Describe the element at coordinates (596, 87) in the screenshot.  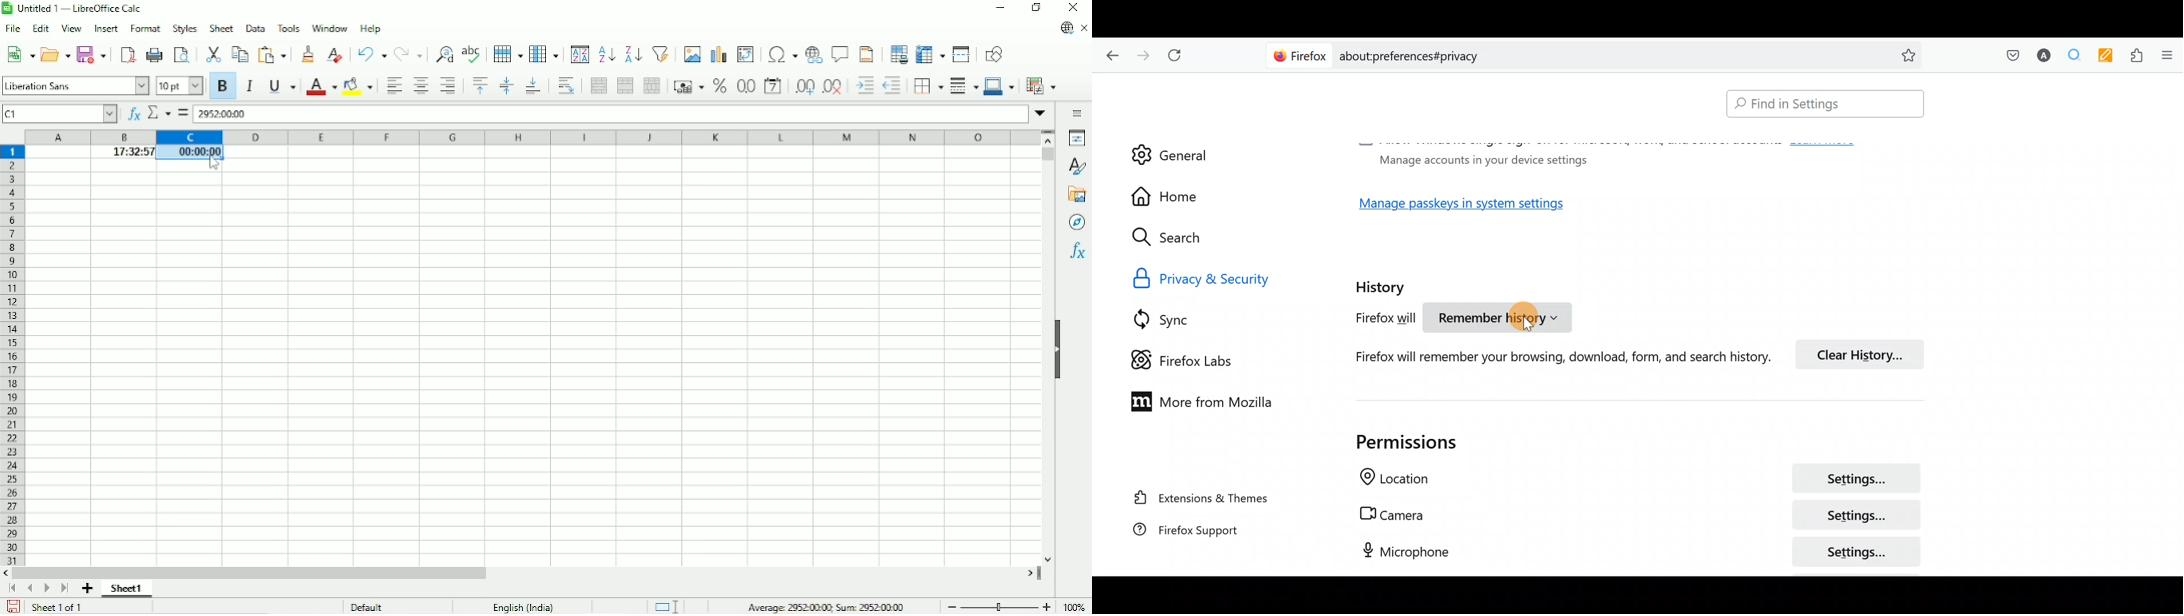
I see `Merge and center` at that location.